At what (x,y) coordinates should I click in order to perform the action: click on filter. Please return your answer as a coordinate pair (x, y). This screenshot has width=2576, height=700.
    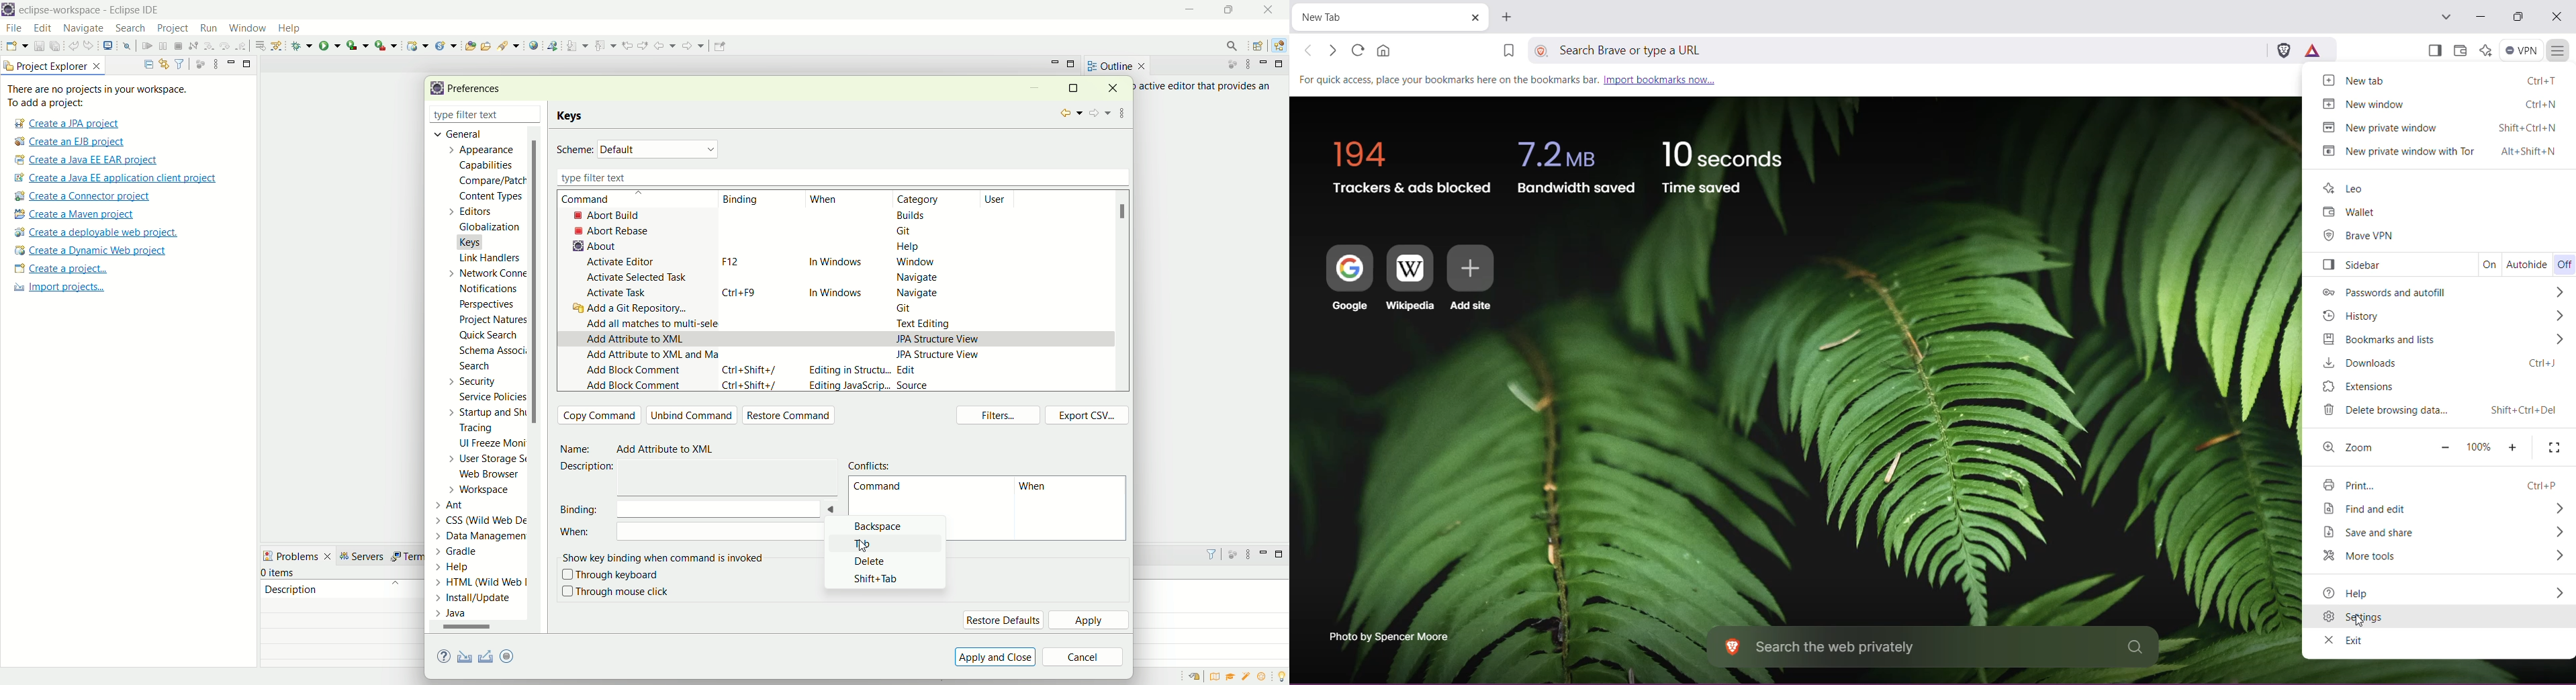
    Looking at the image, I should click on (179, 63).